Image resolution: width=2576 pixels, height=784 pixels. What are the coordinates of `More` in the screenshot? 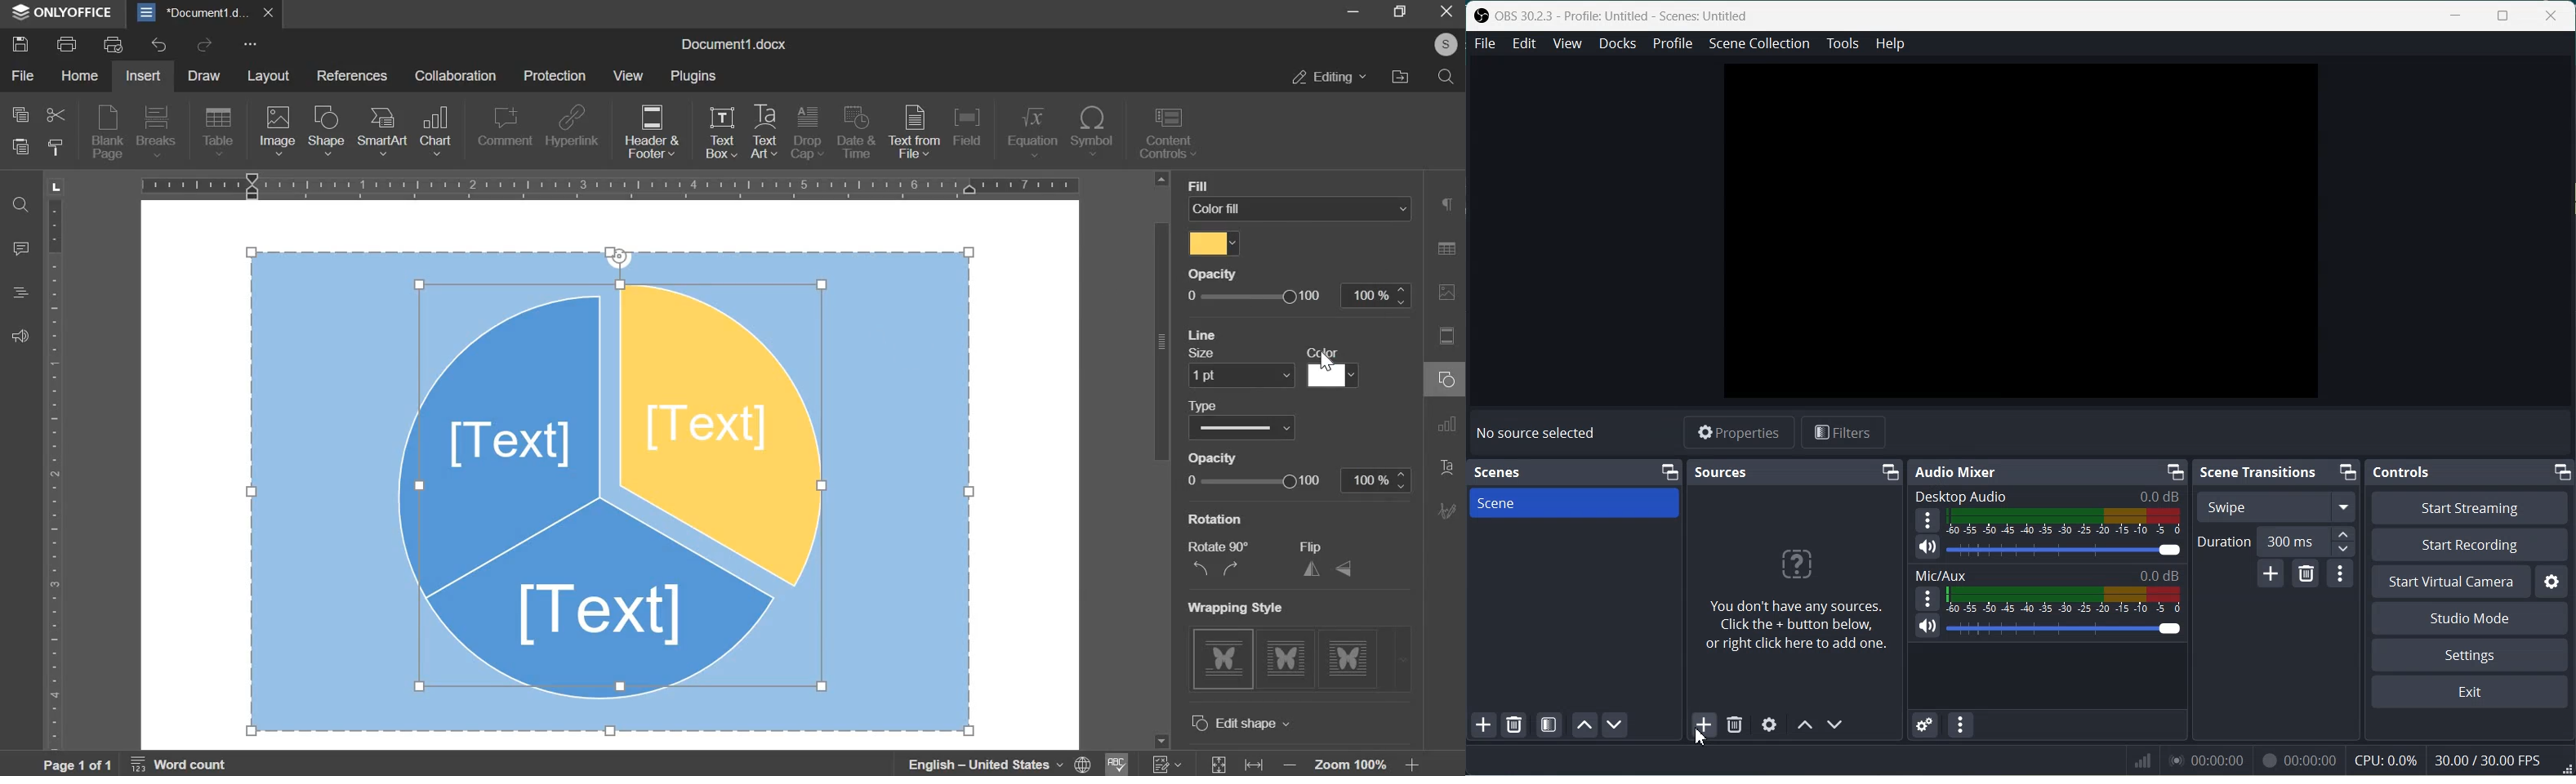 It's located at (1926, 520).